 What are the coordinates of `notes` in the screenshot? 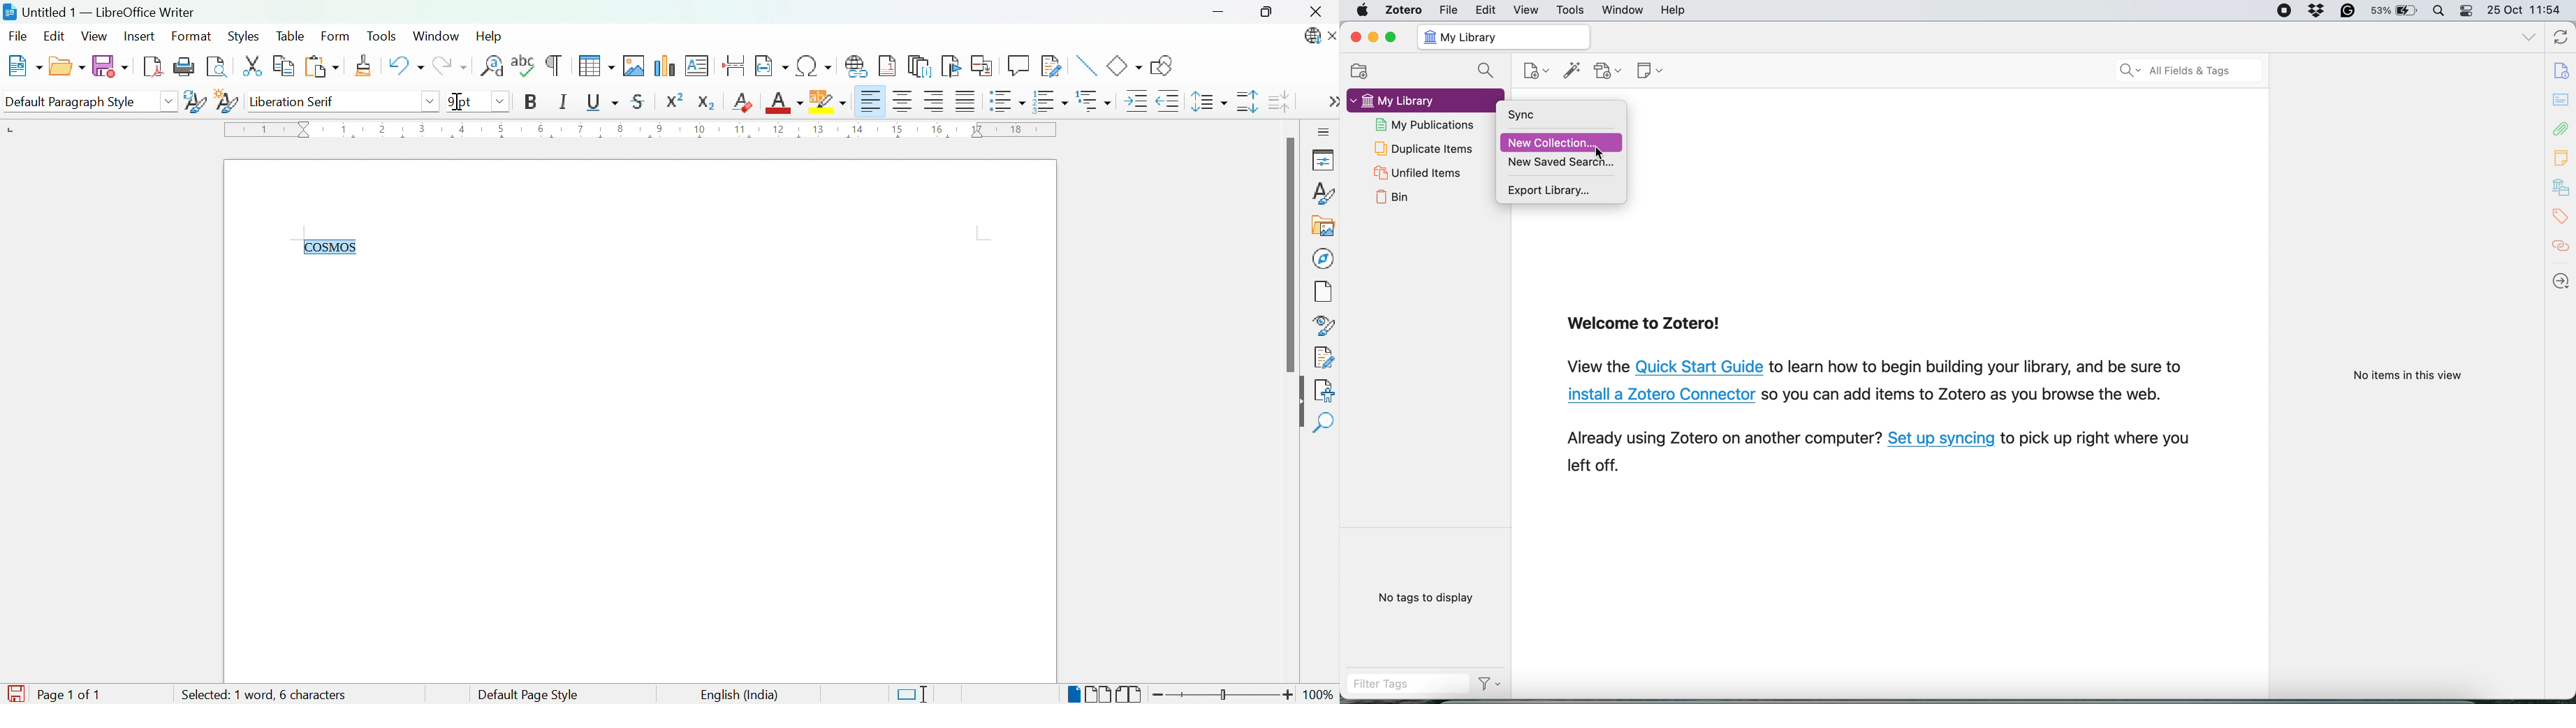 It's located at (2562, 158).